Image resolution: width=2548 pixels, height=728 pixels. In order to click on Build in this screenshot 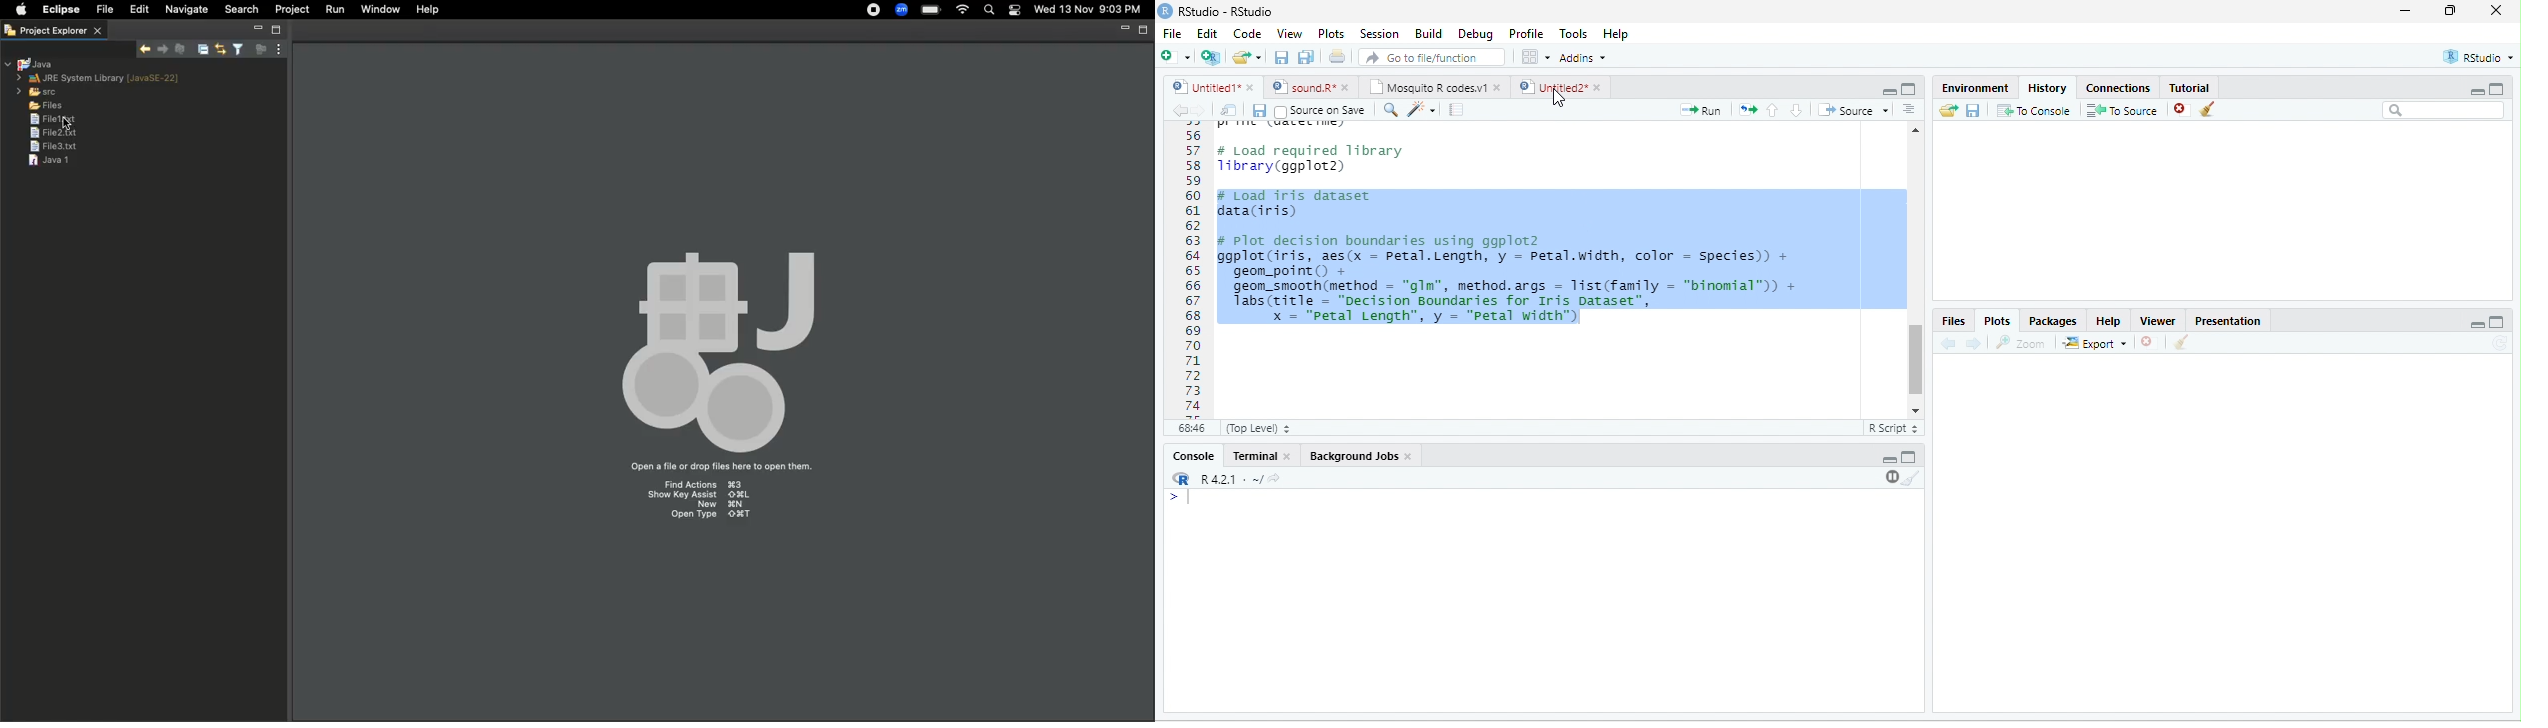, I will do `click(1430, 34)`.